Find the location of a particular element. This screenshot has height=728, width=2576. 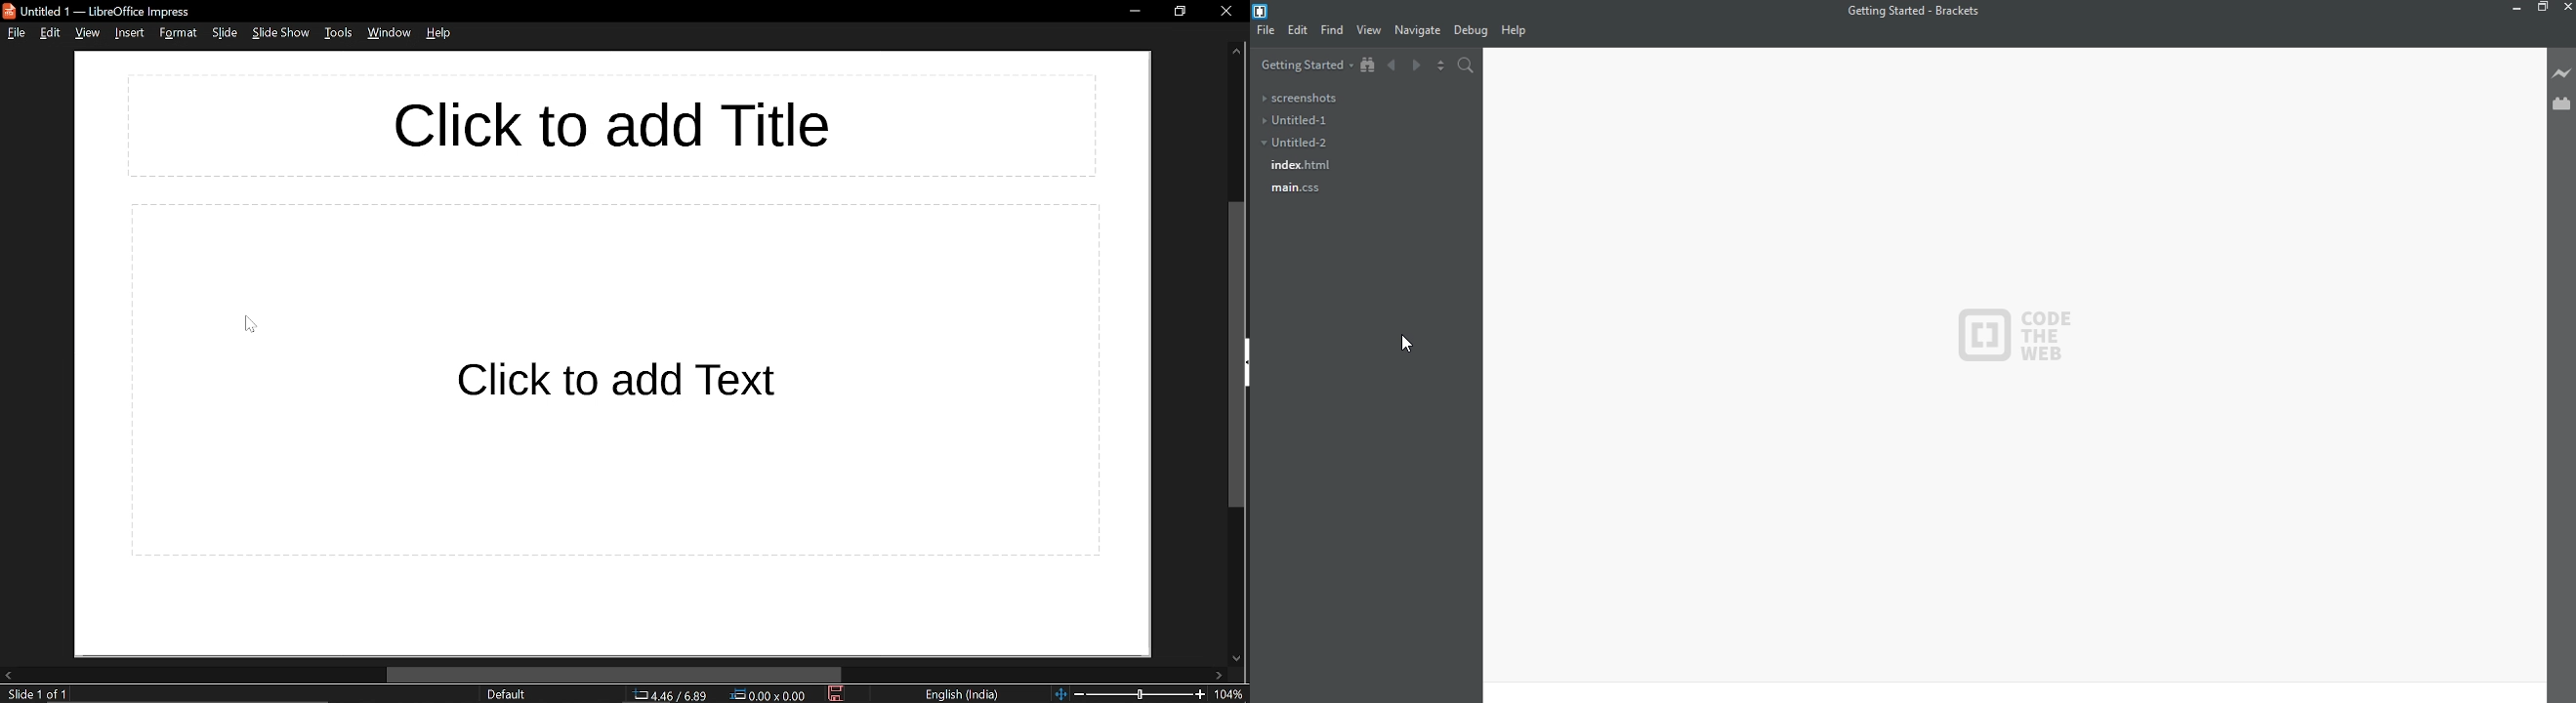

move down is located at coordinates (1239, 654).